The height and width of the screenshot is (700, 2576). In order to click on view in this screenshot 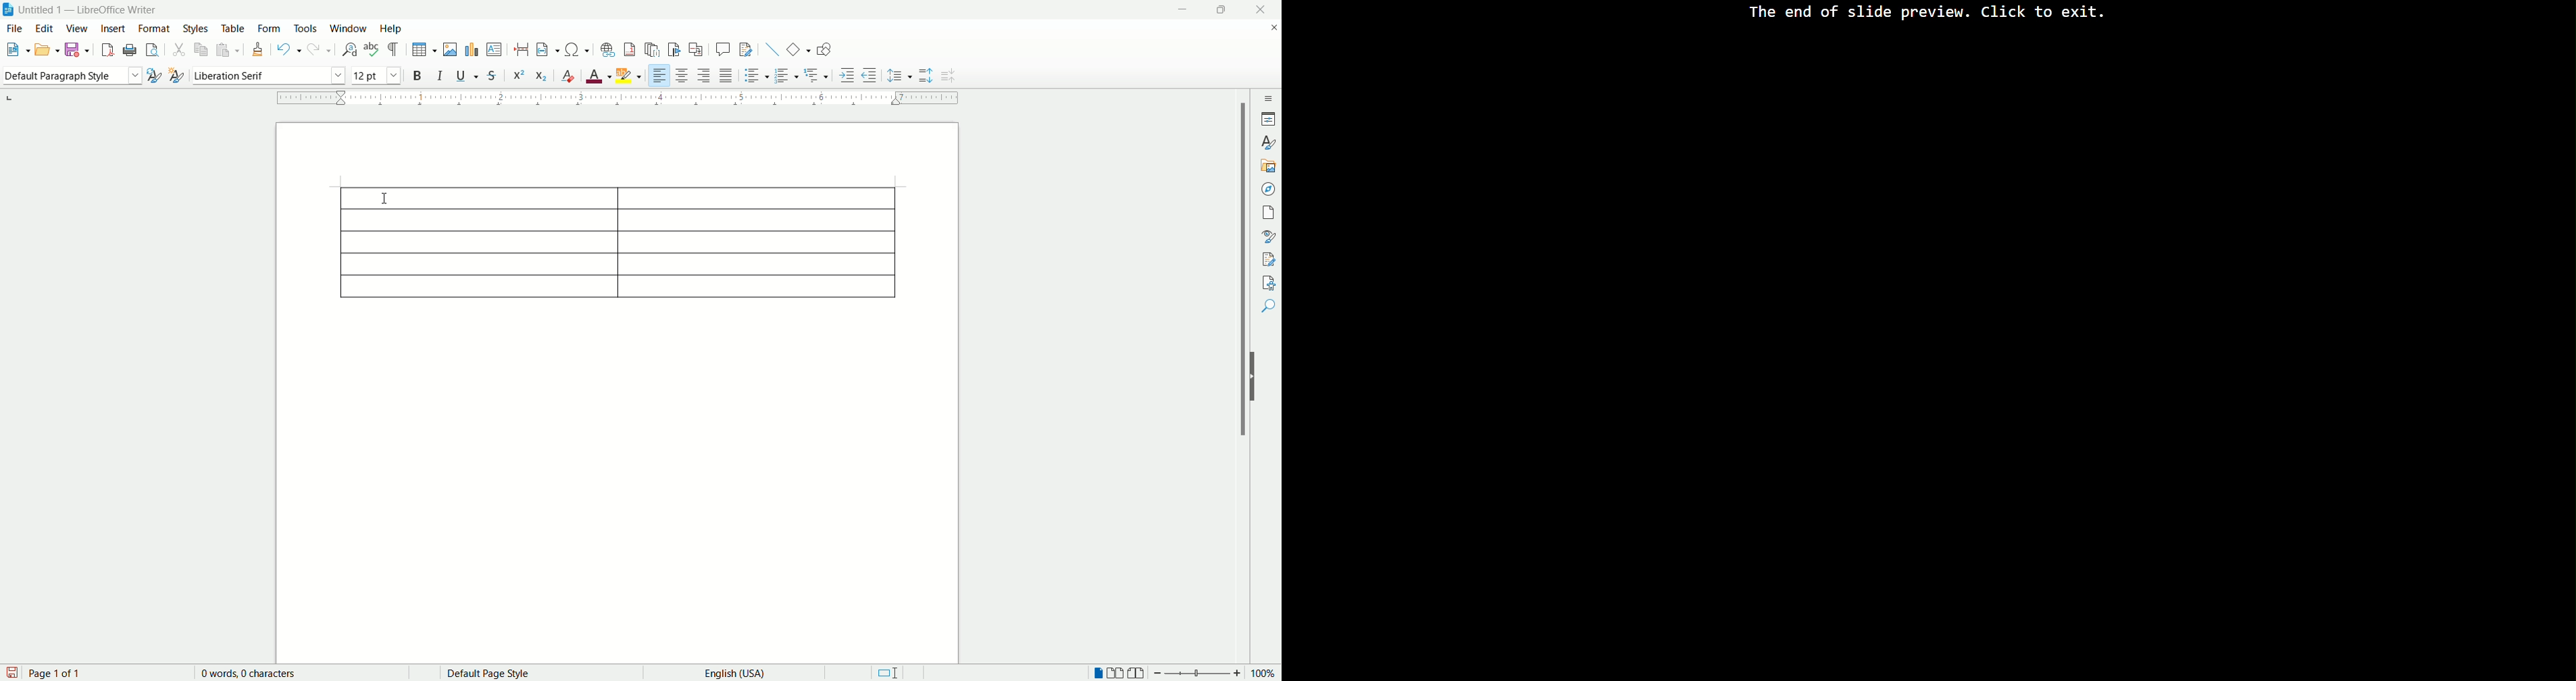, I will do `click(77, 28)`.